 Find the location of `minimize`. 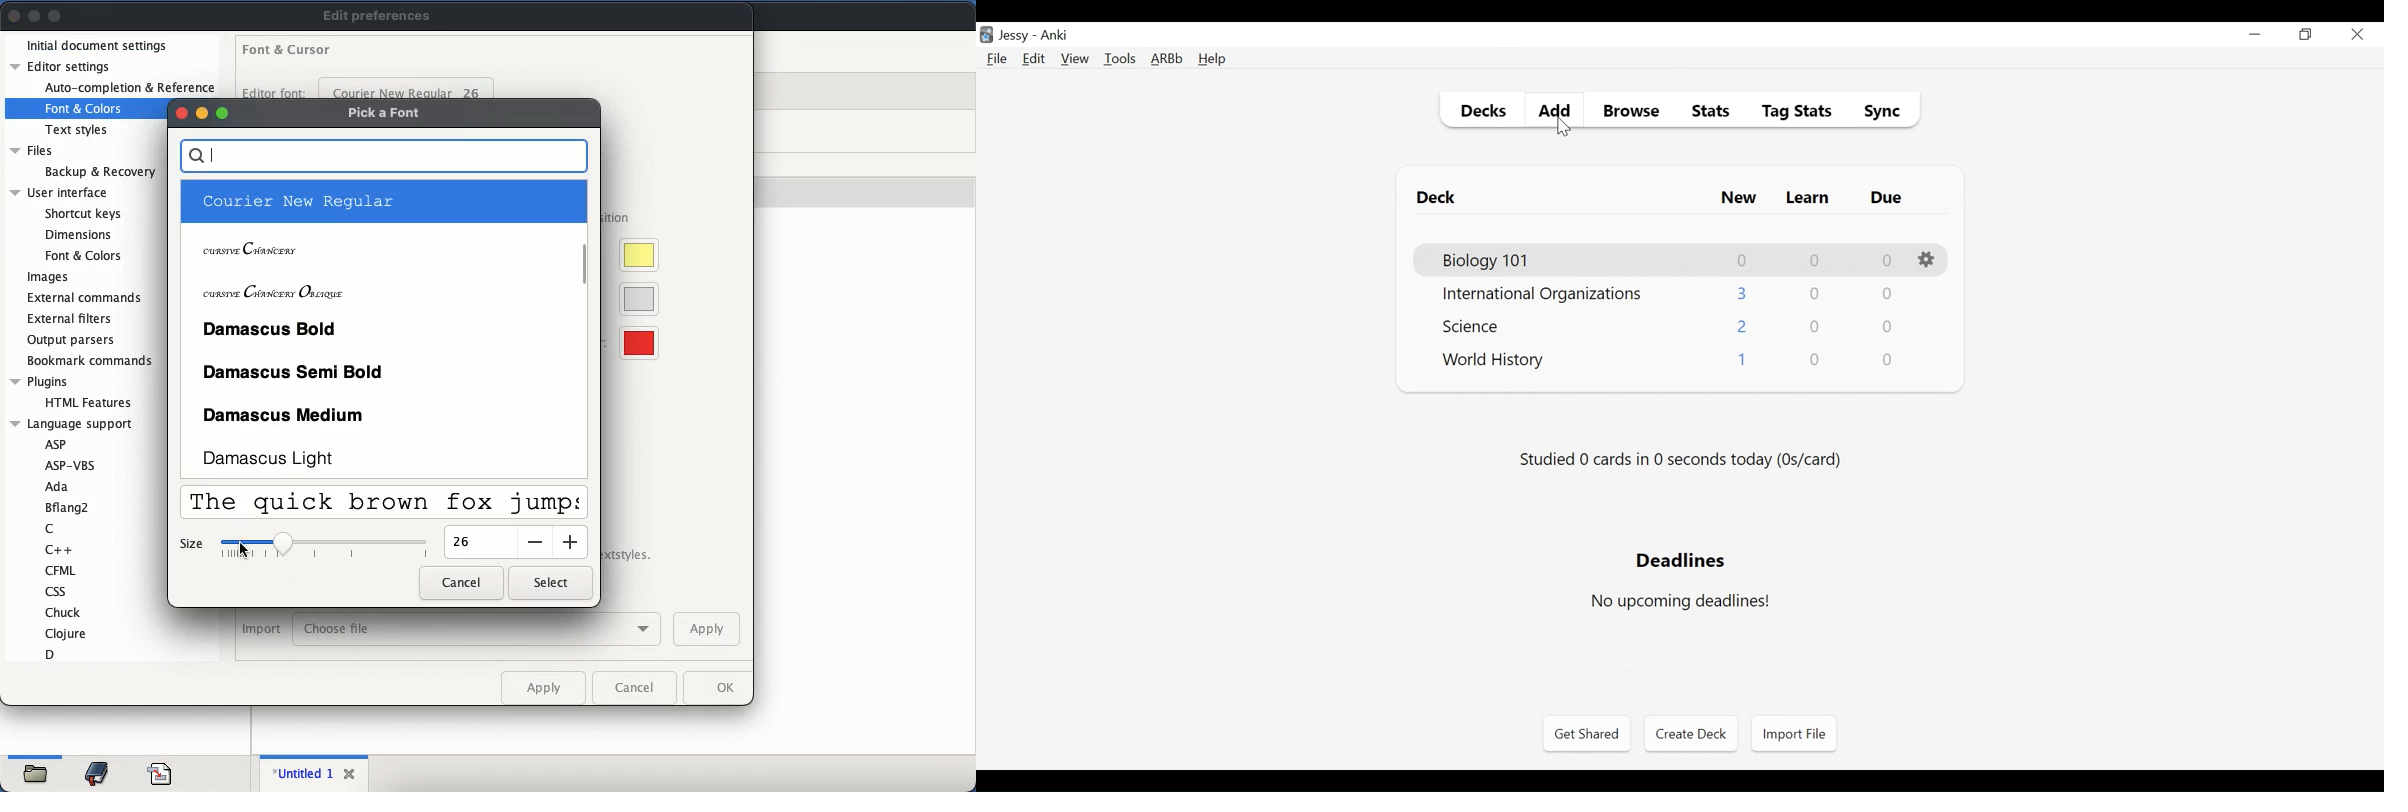

minimize is located at coordinates (2254, 35).